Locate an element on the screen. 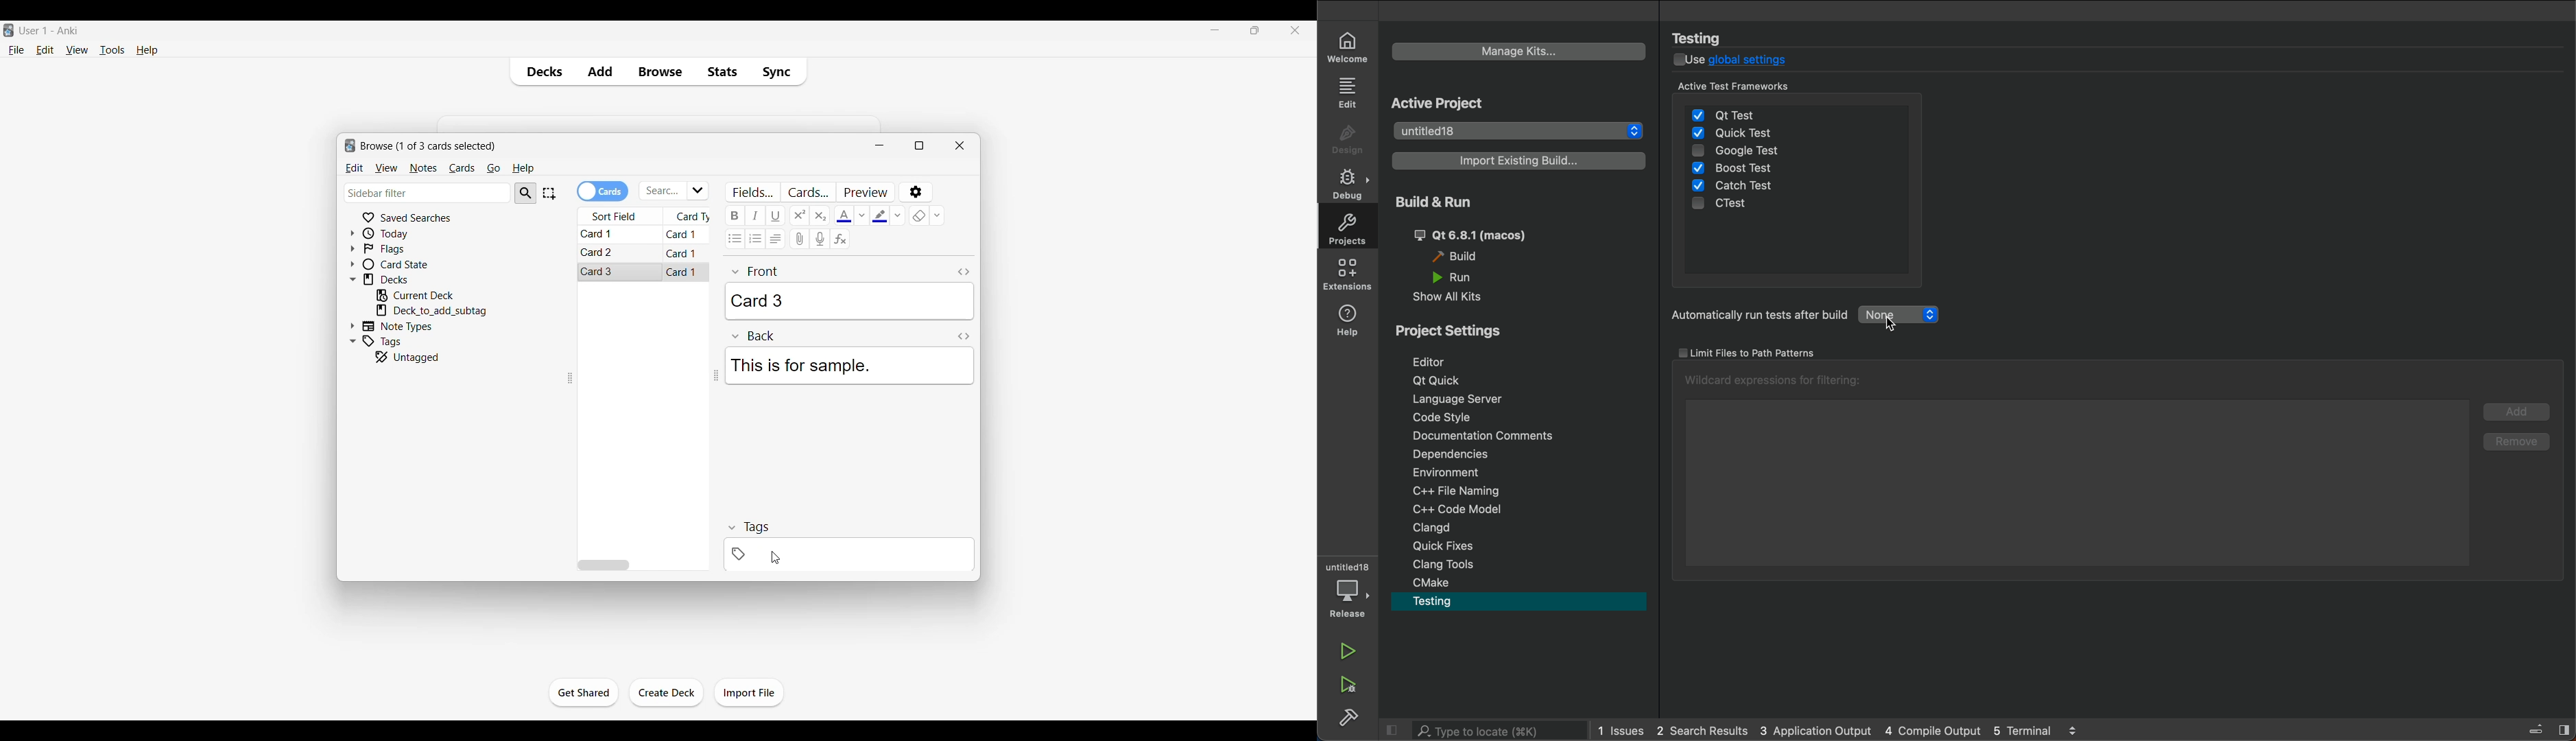  Text highlight color options is located at coordinates (898, 215).